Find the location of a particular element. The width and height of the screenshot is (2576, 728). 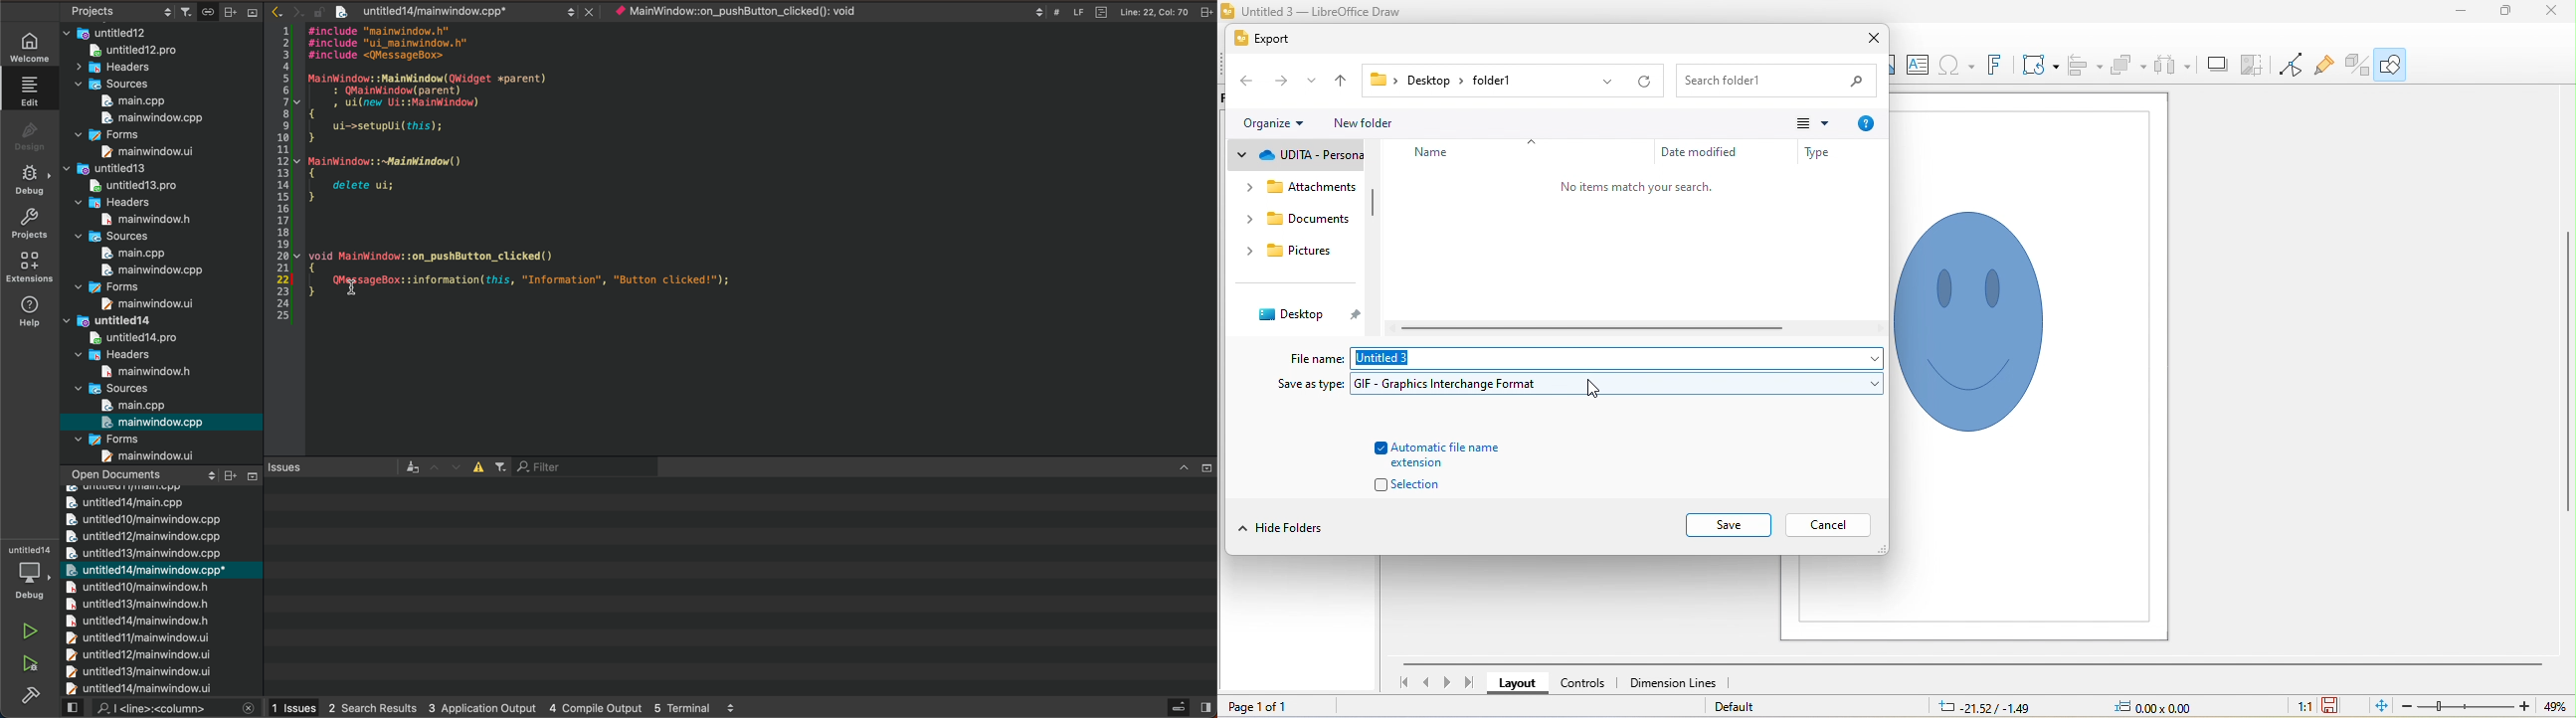

controls is located at coordinates (1585, 683).